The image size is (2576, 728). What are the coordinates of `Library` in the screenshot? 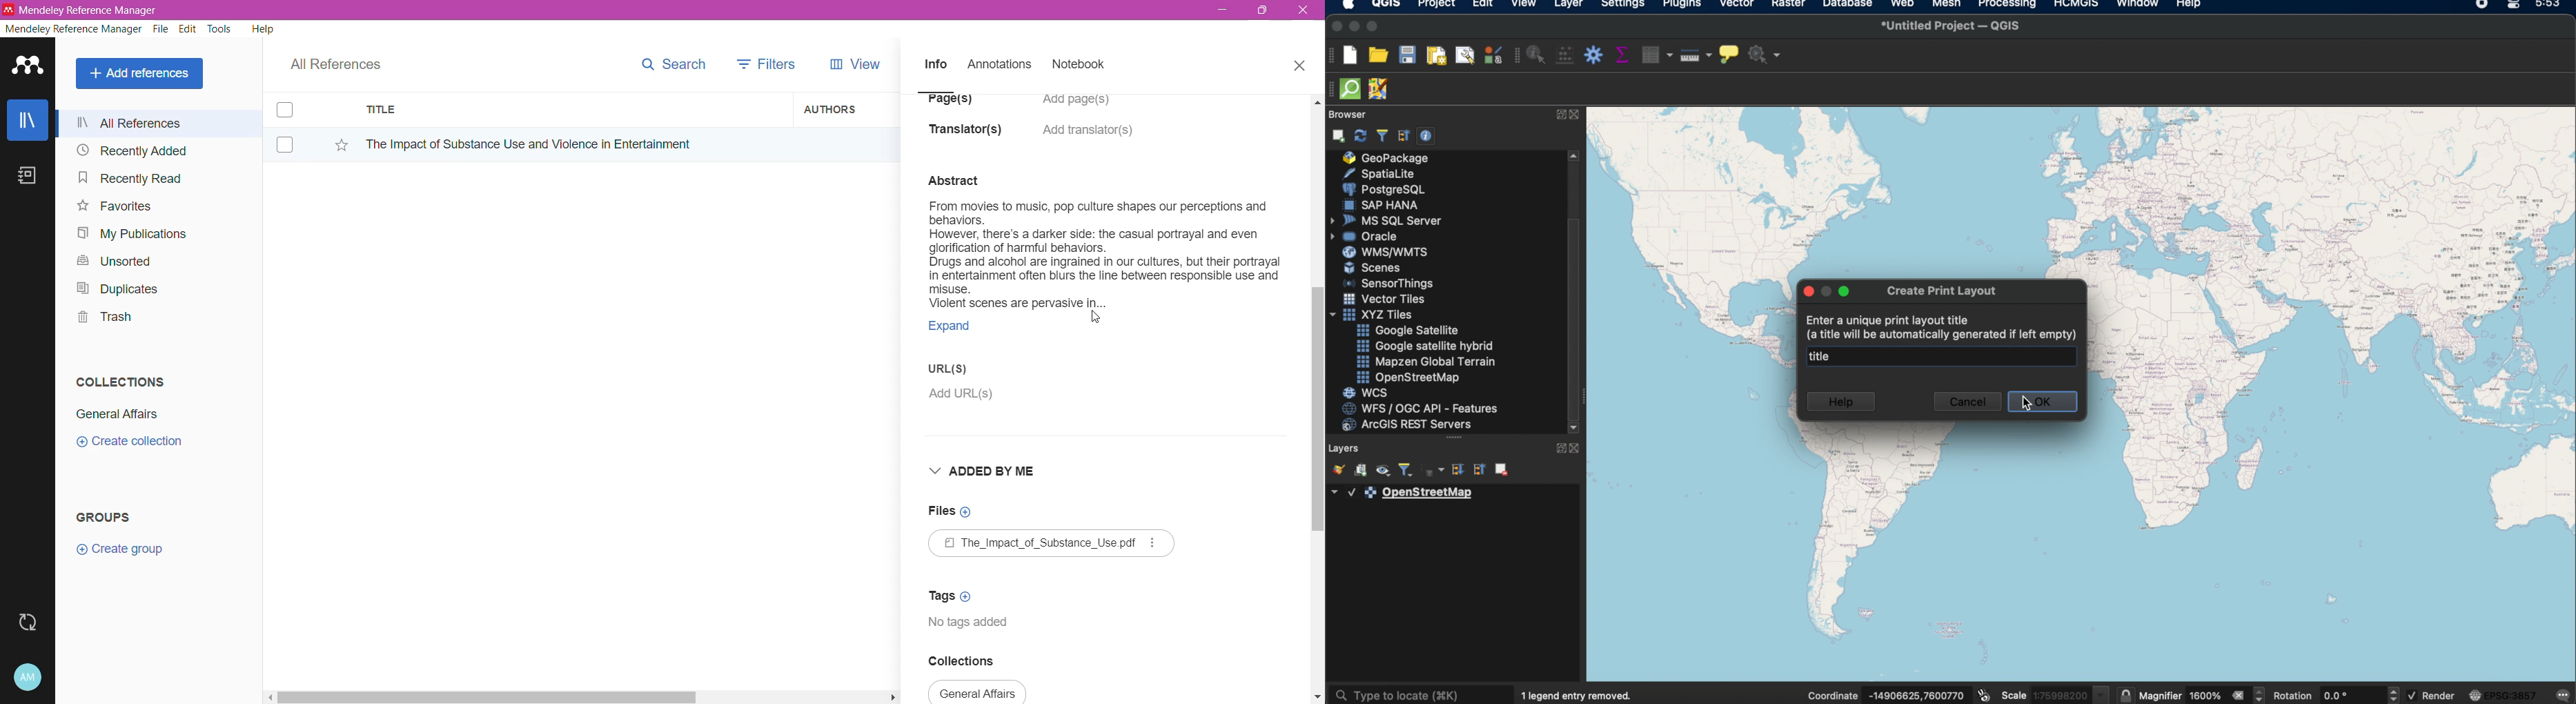 It's located at (28, 121).